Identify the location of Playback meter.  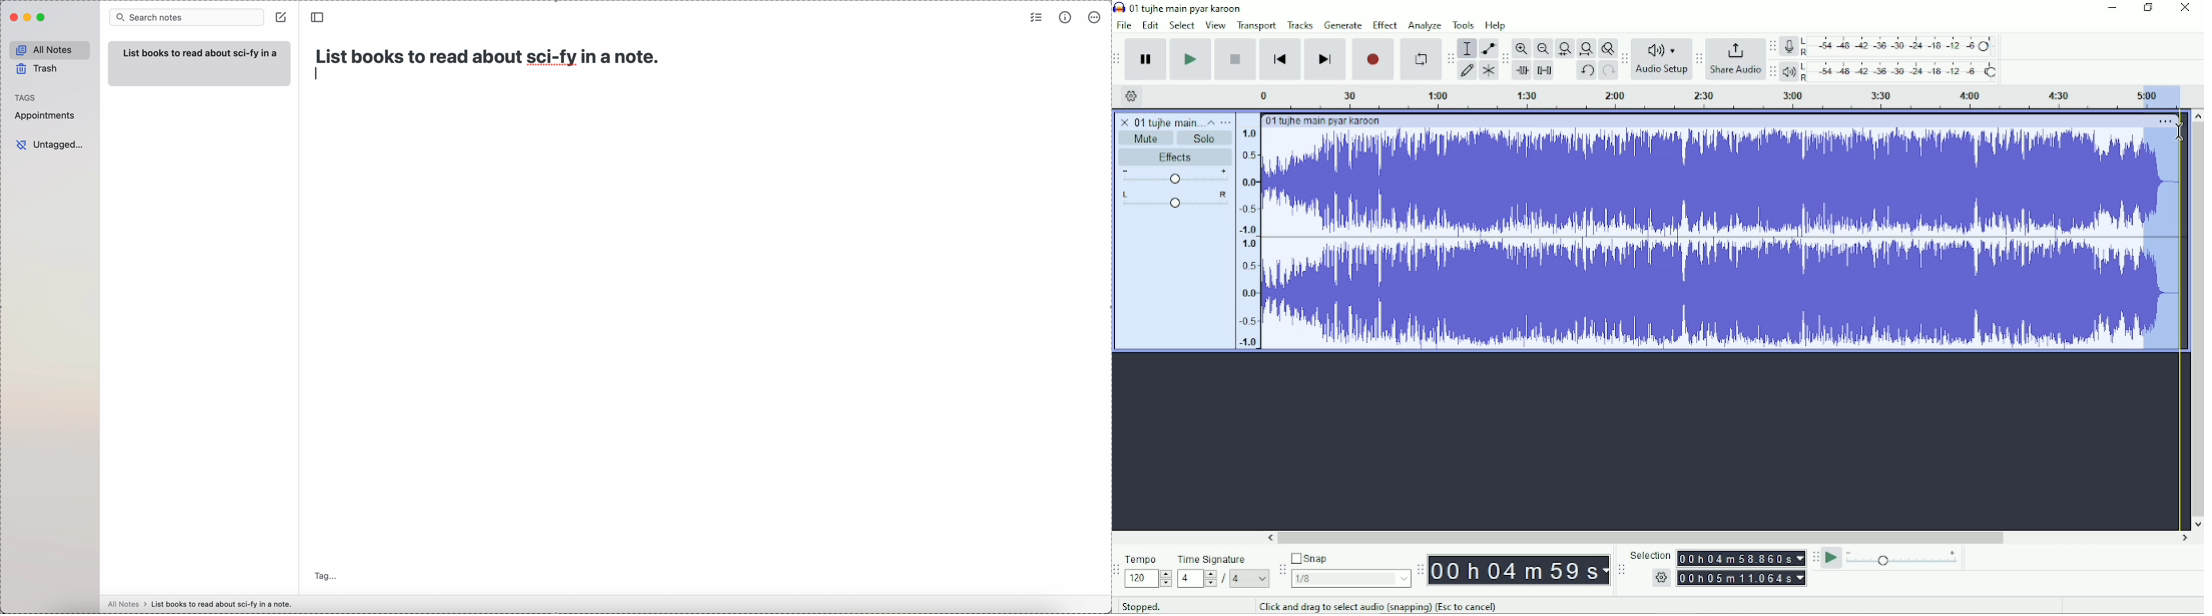
(1890, 71).